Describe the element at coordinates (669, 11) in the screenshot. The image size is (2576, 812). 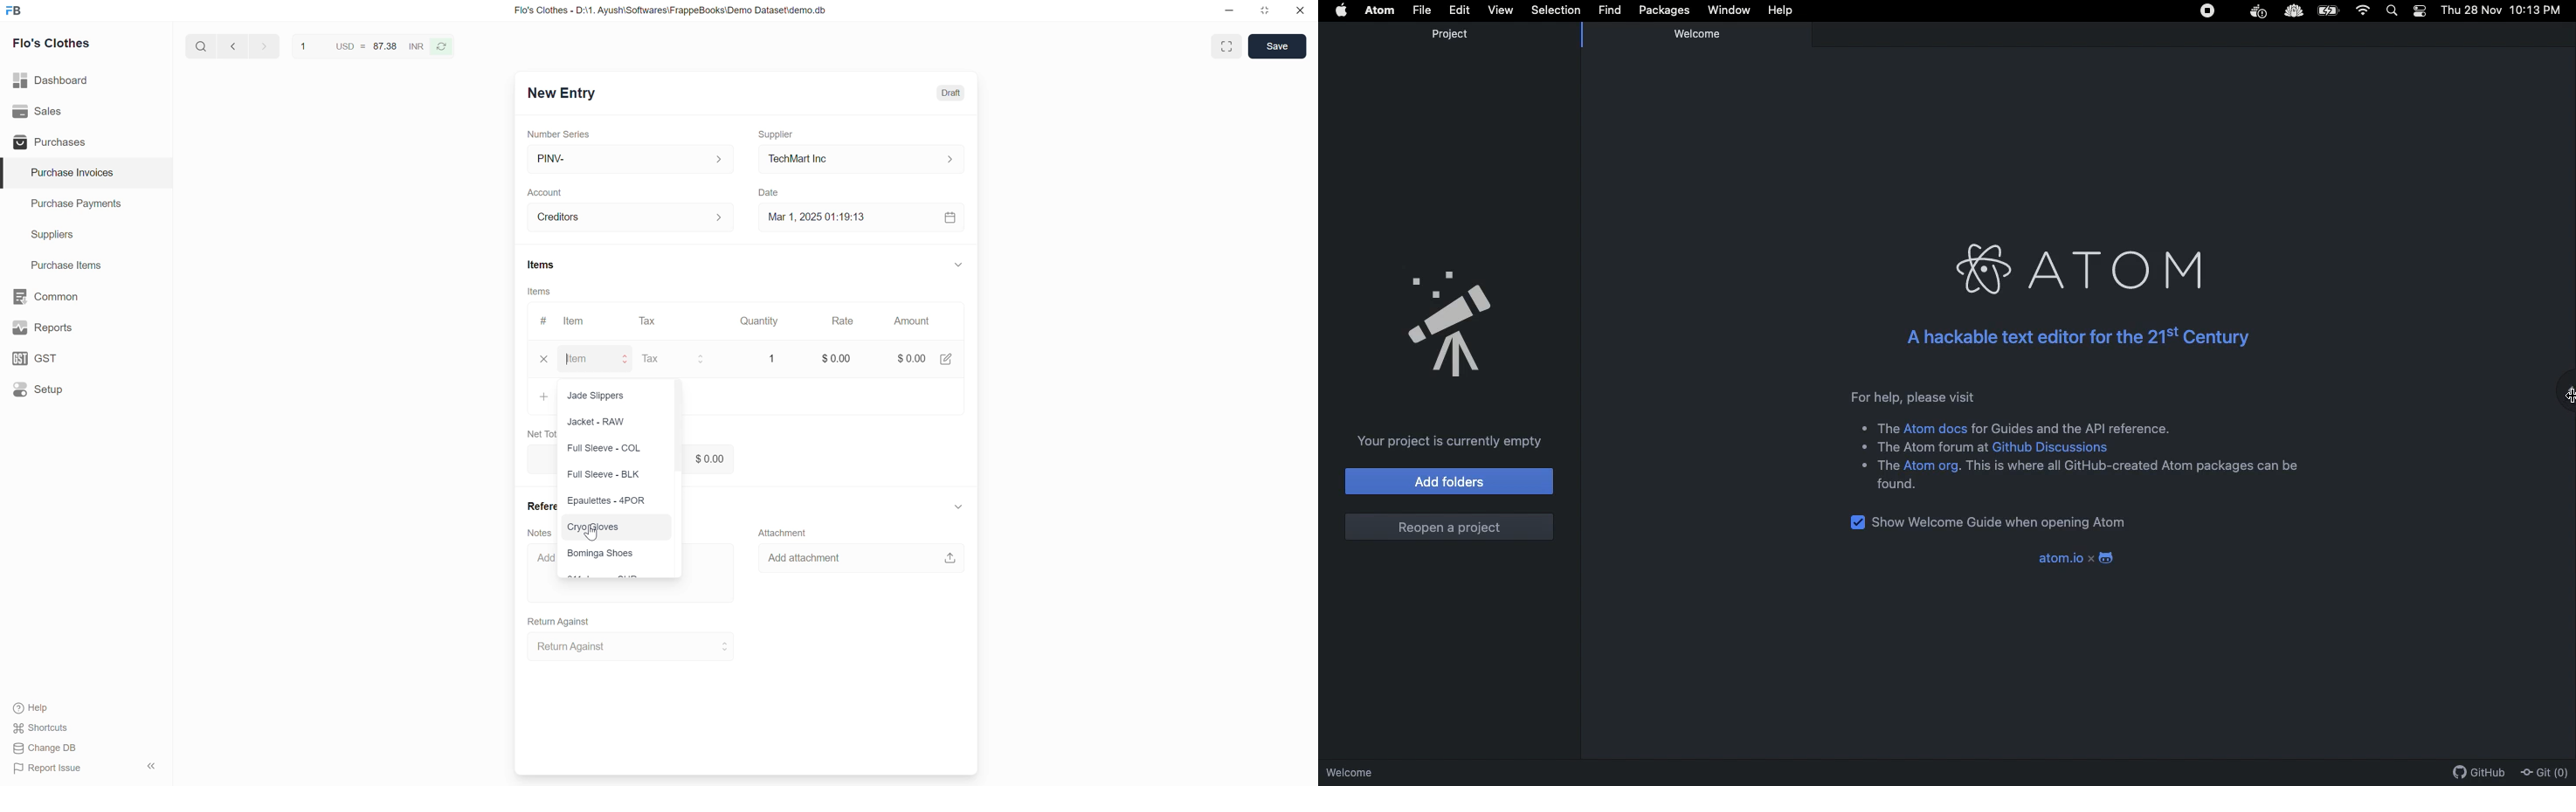
I see `Flo's Clothes - D:\1. Ayush\Softwares\FrappeBooks\Demo Dataset\demo.db` at that location.